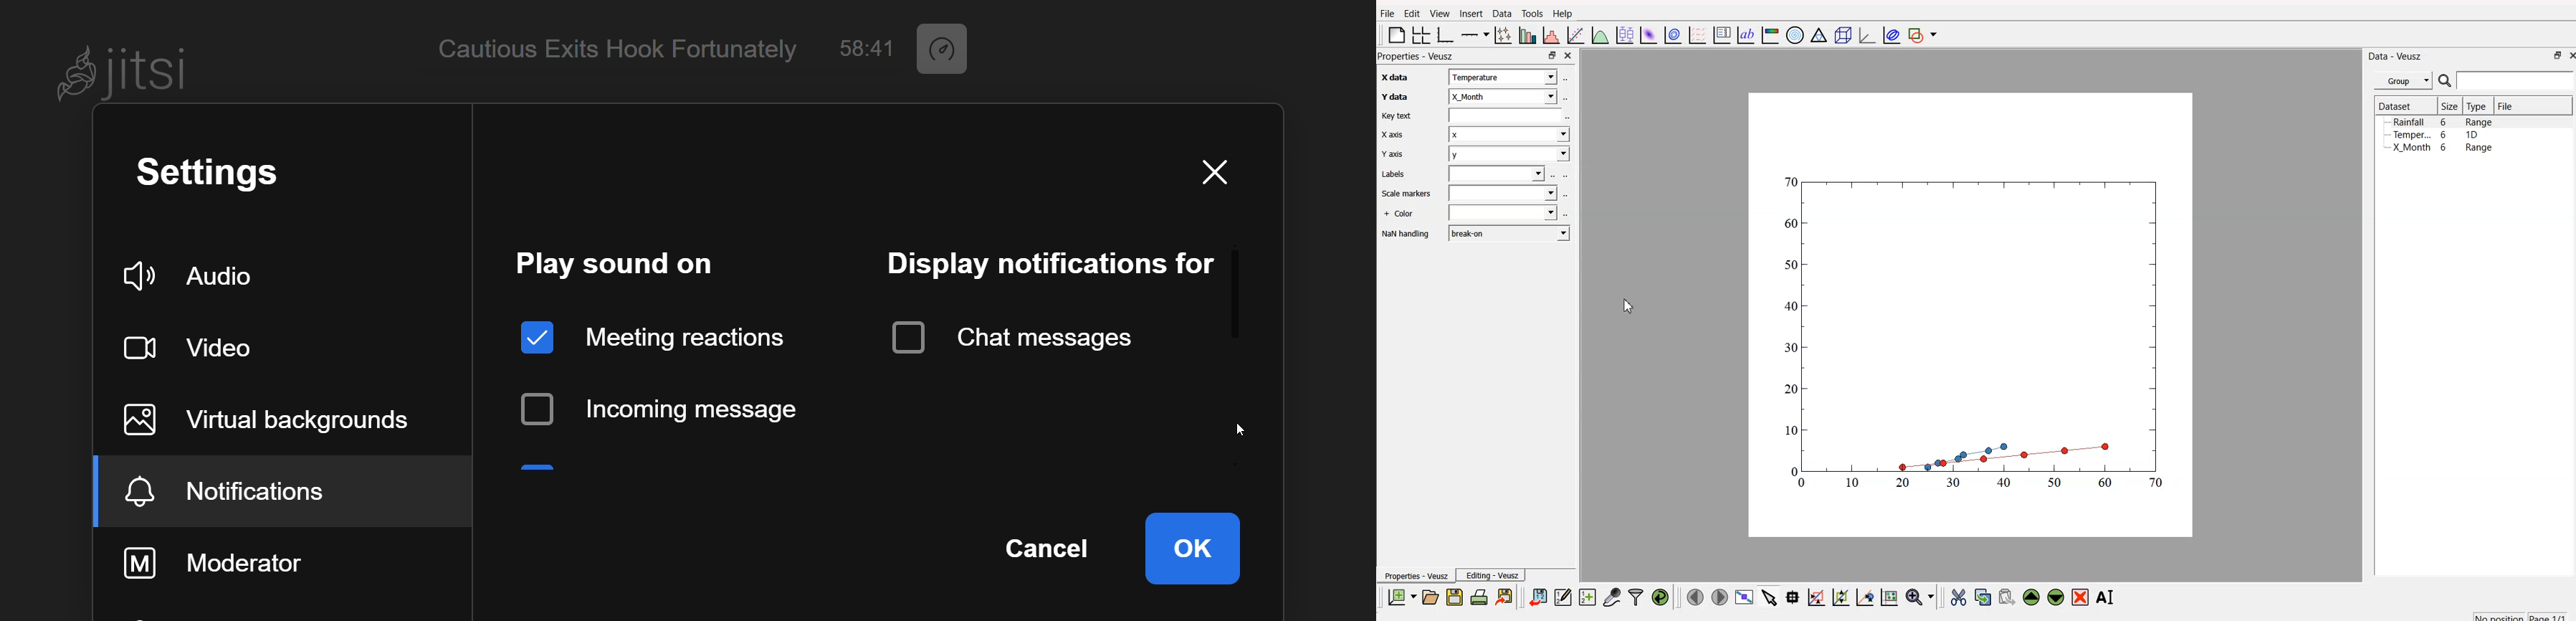  What do you see at coordinates (2395, 105) in the screenshot?
I see `Dataset` at bounding box center [2395, 105].